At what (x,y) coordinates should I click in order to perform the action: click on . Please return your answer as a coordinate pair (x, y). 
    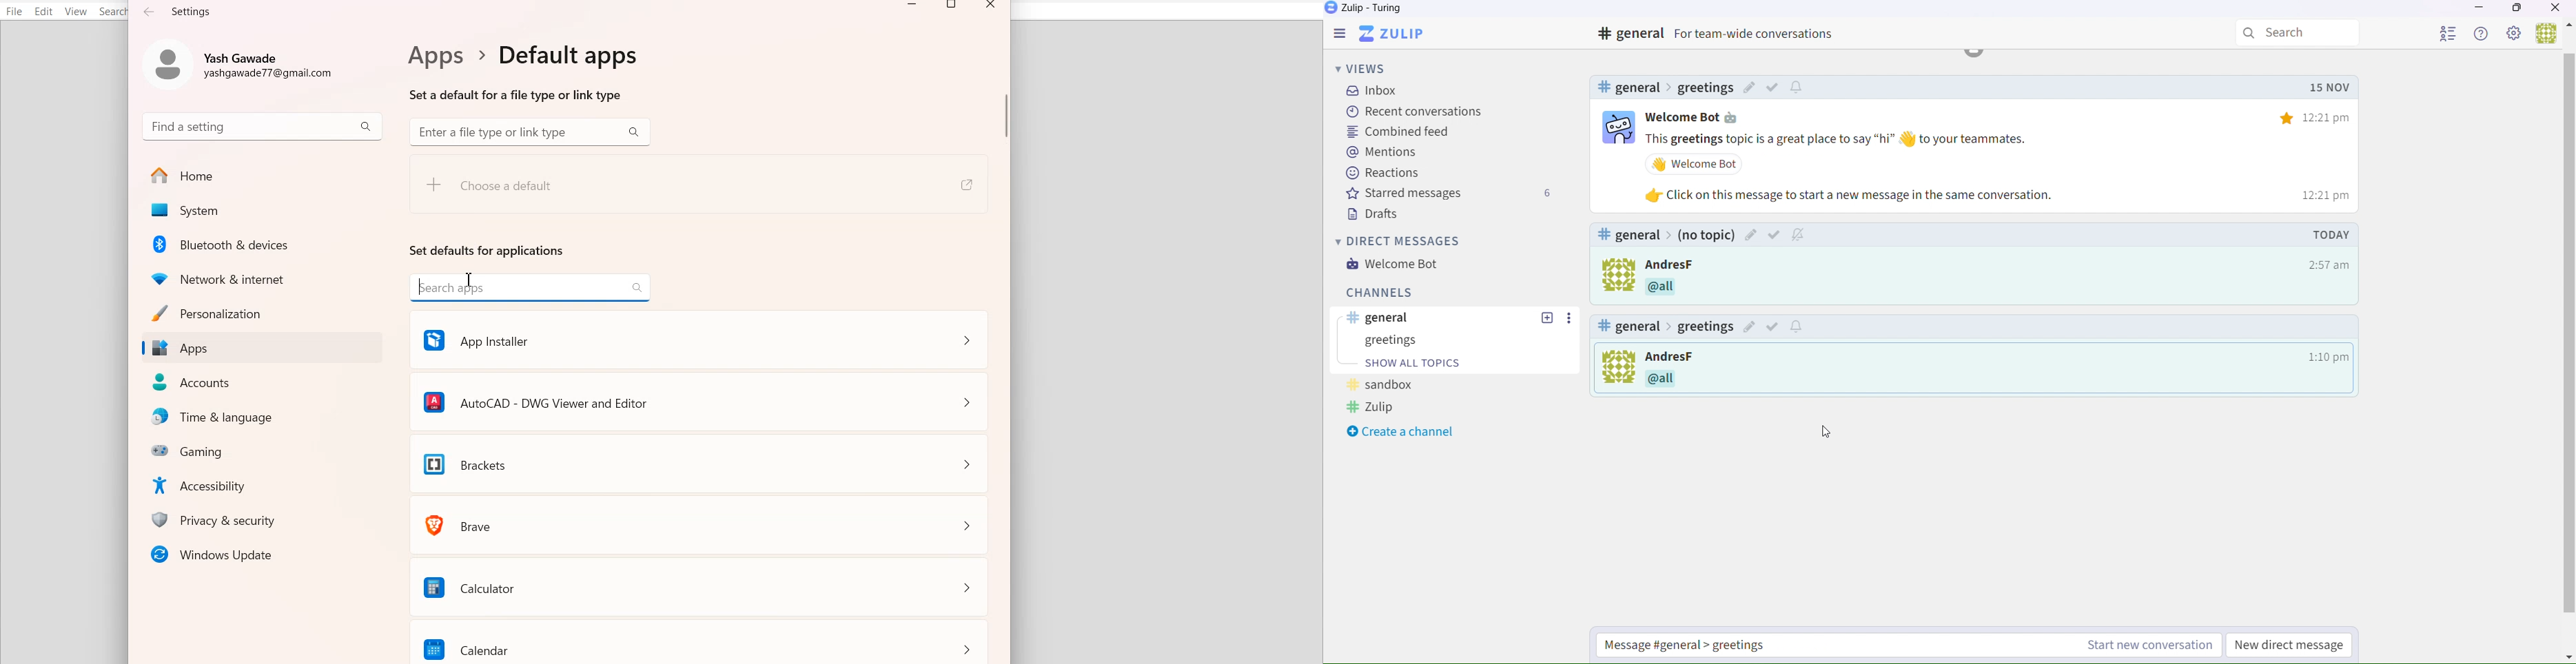
    Looking at the image, I should click on (1695, 357).